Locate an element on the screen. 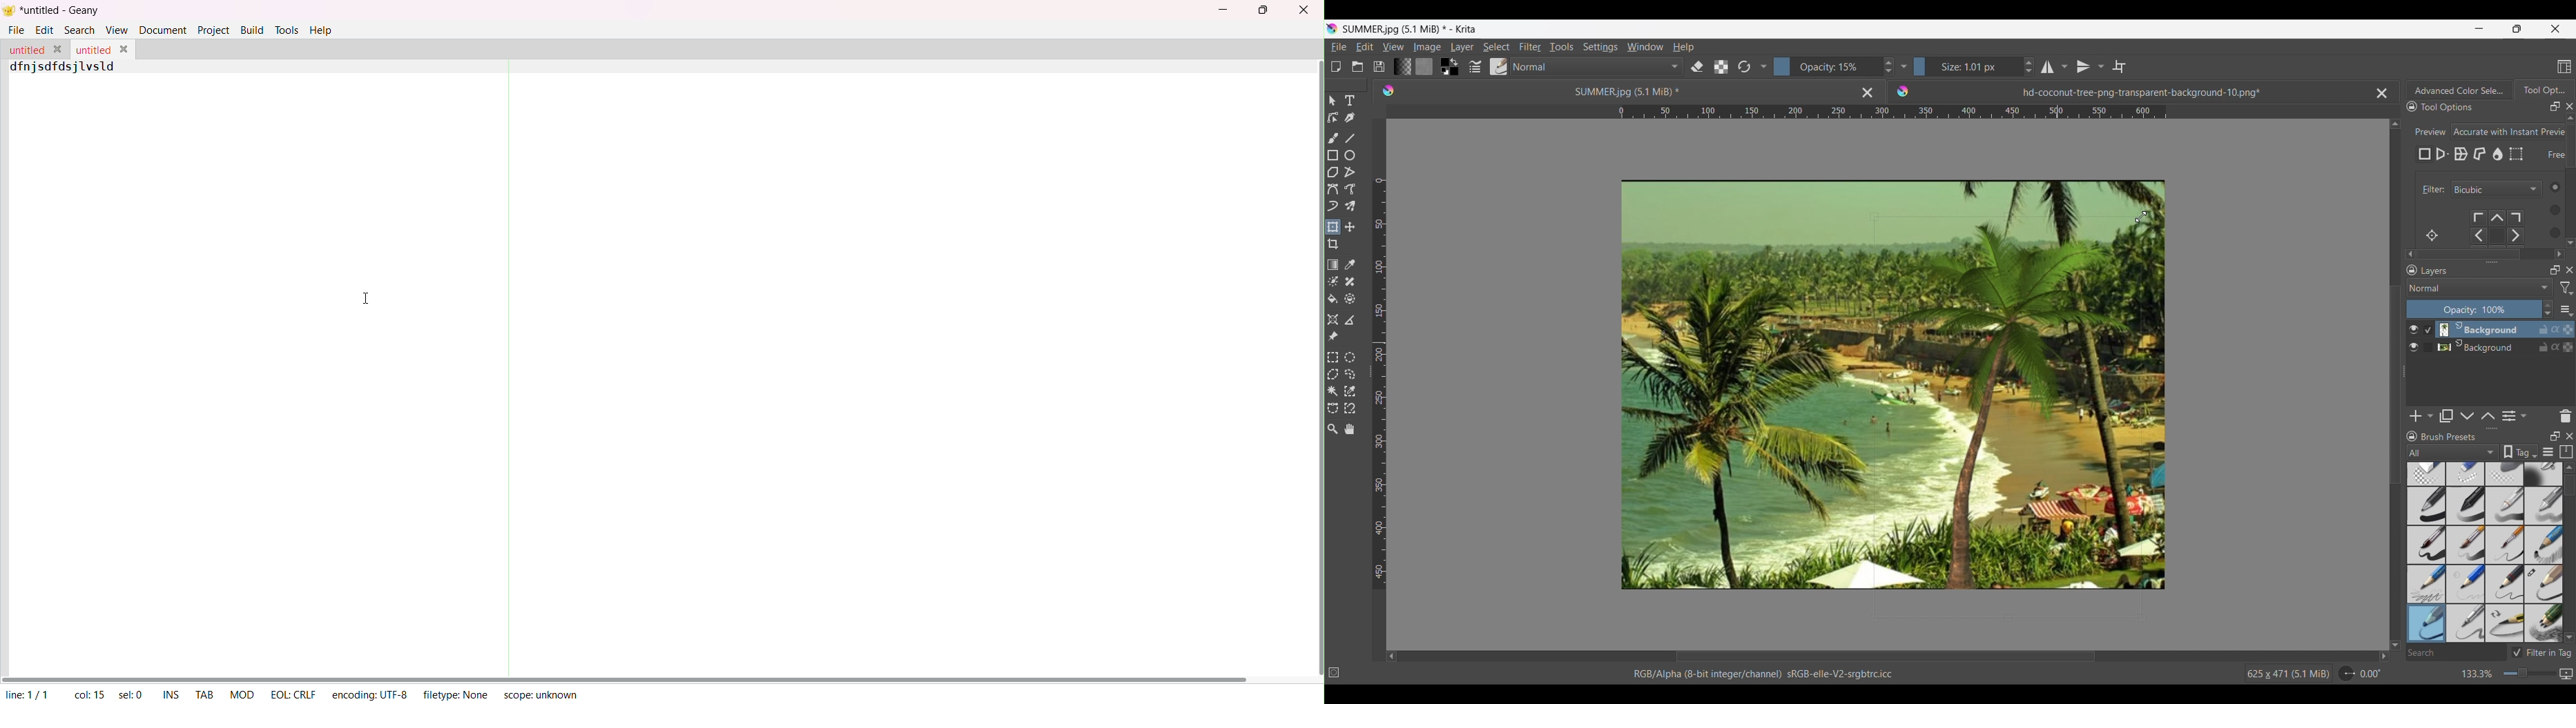 This screenshot has height=728, width=2576. tools is located at coordinates (286, 30).